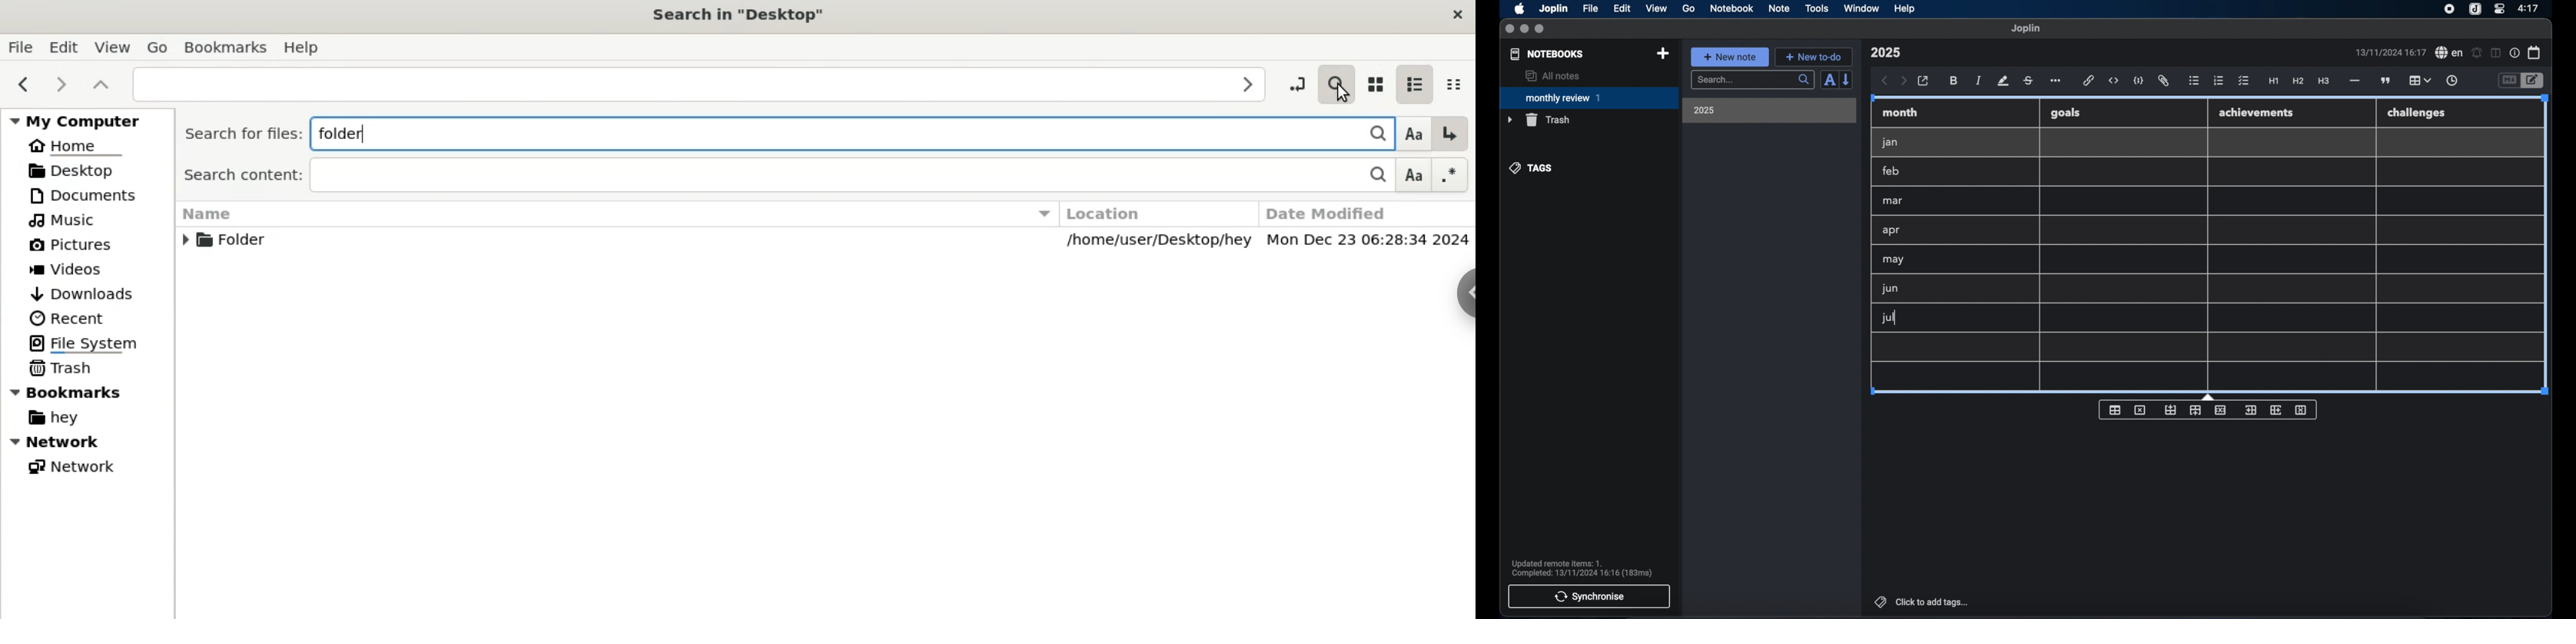 The image size is (2576, 644). I want to click on table highlighted, so click(2419, 80).